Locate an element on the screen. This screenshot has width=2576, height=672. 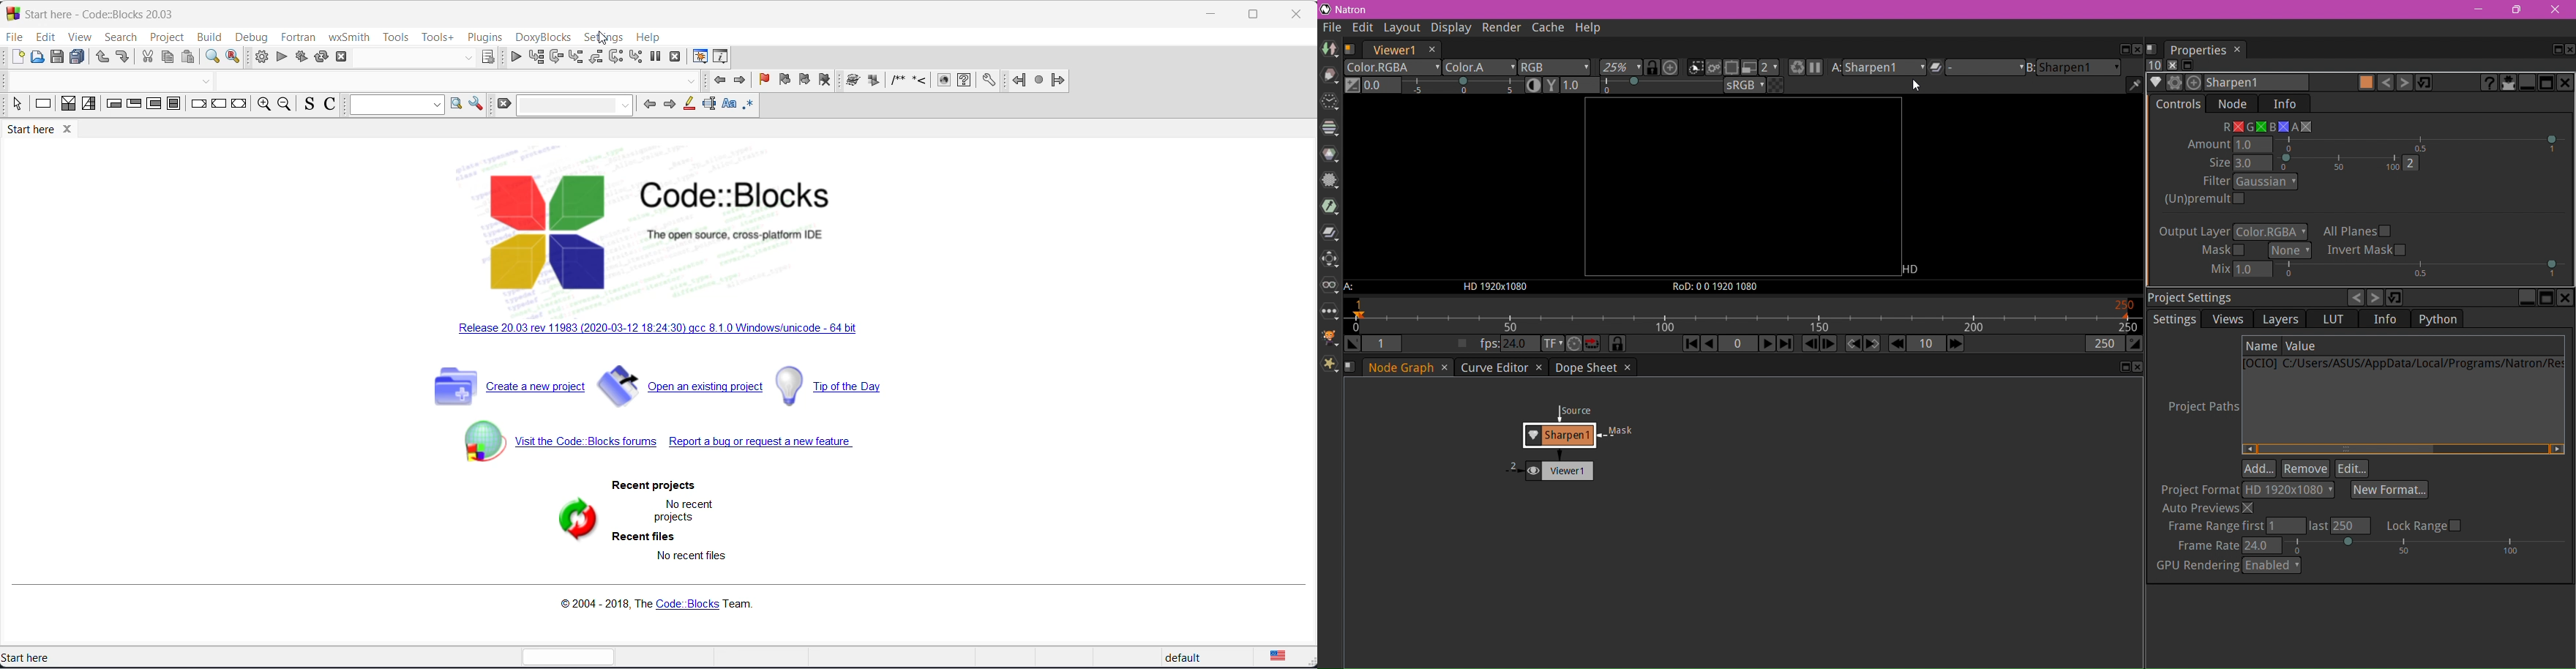
open existing project is located at coordinates (681, 385).